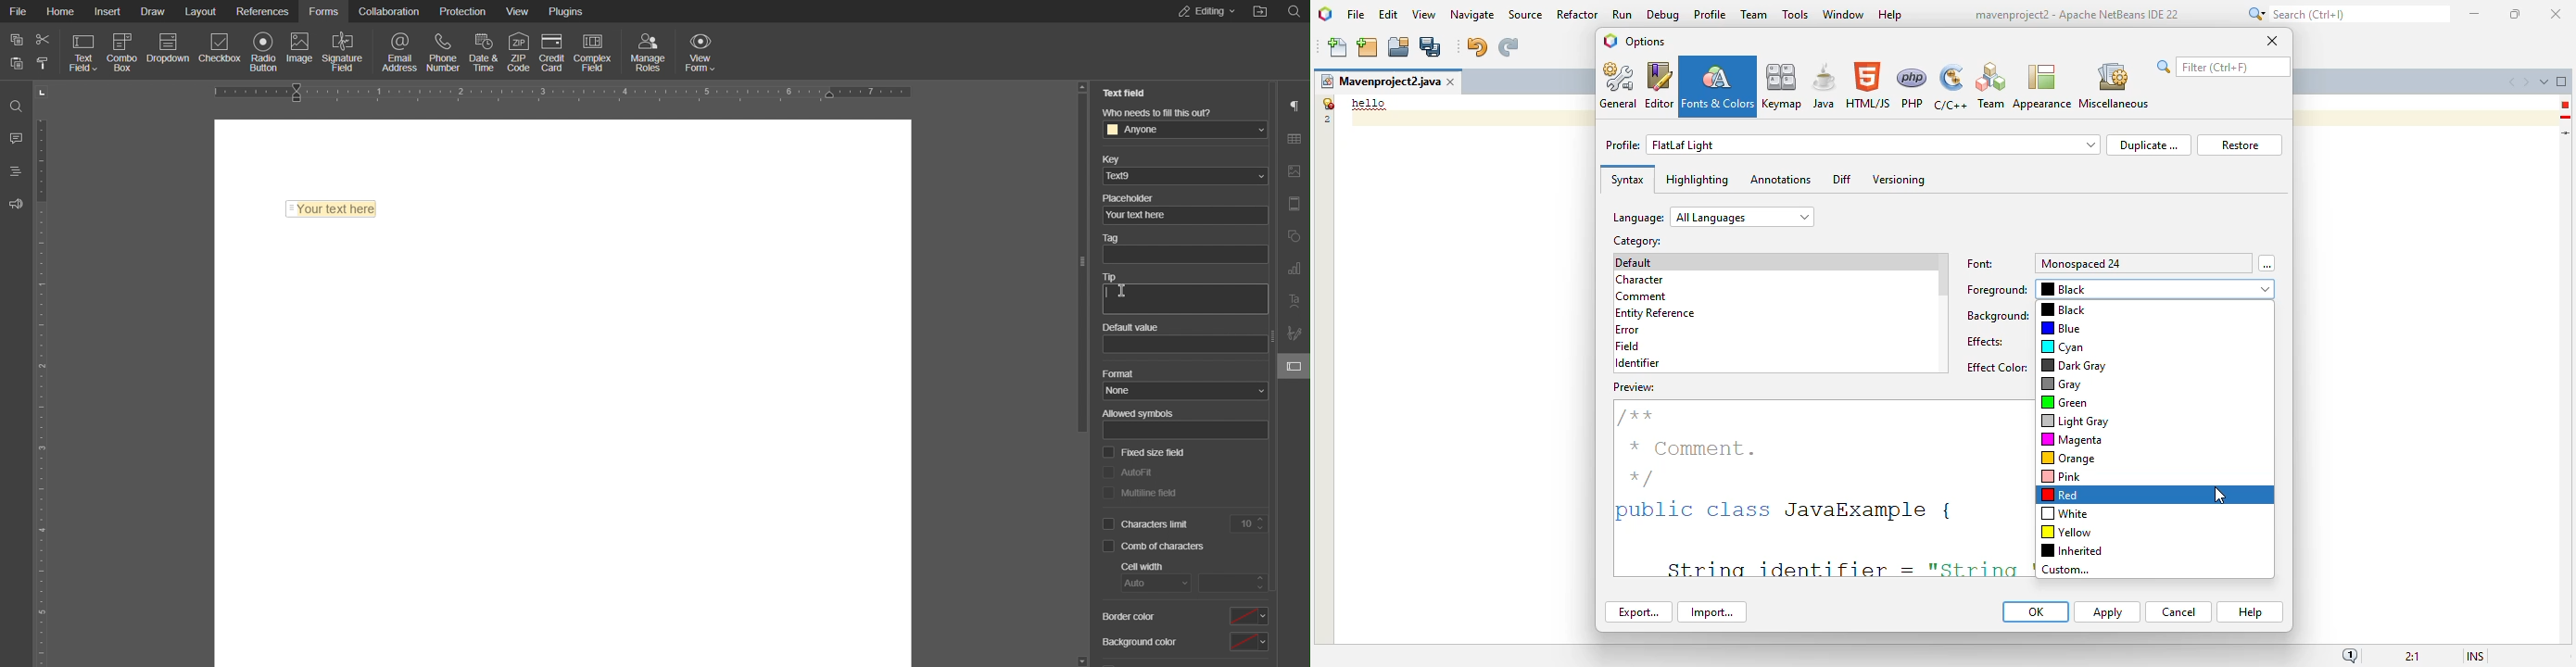  I want to click on effects: , so click(1987, 342).